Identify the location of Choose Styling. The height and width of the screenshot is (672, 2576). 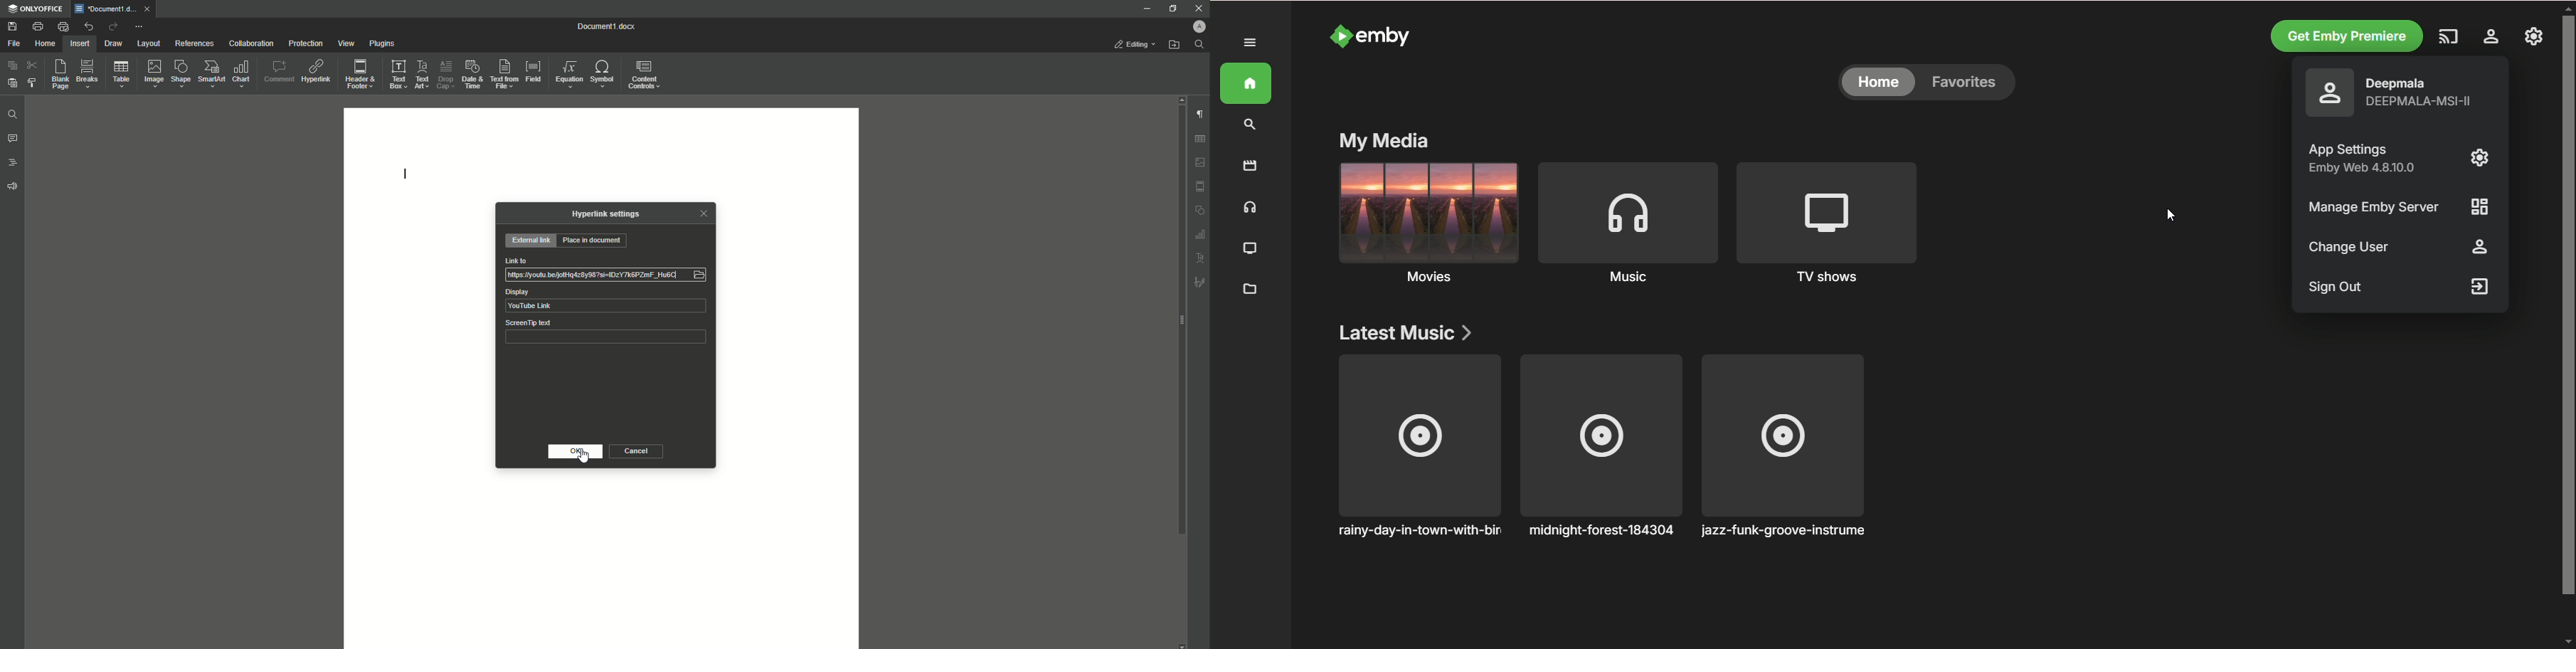
(31, 83).